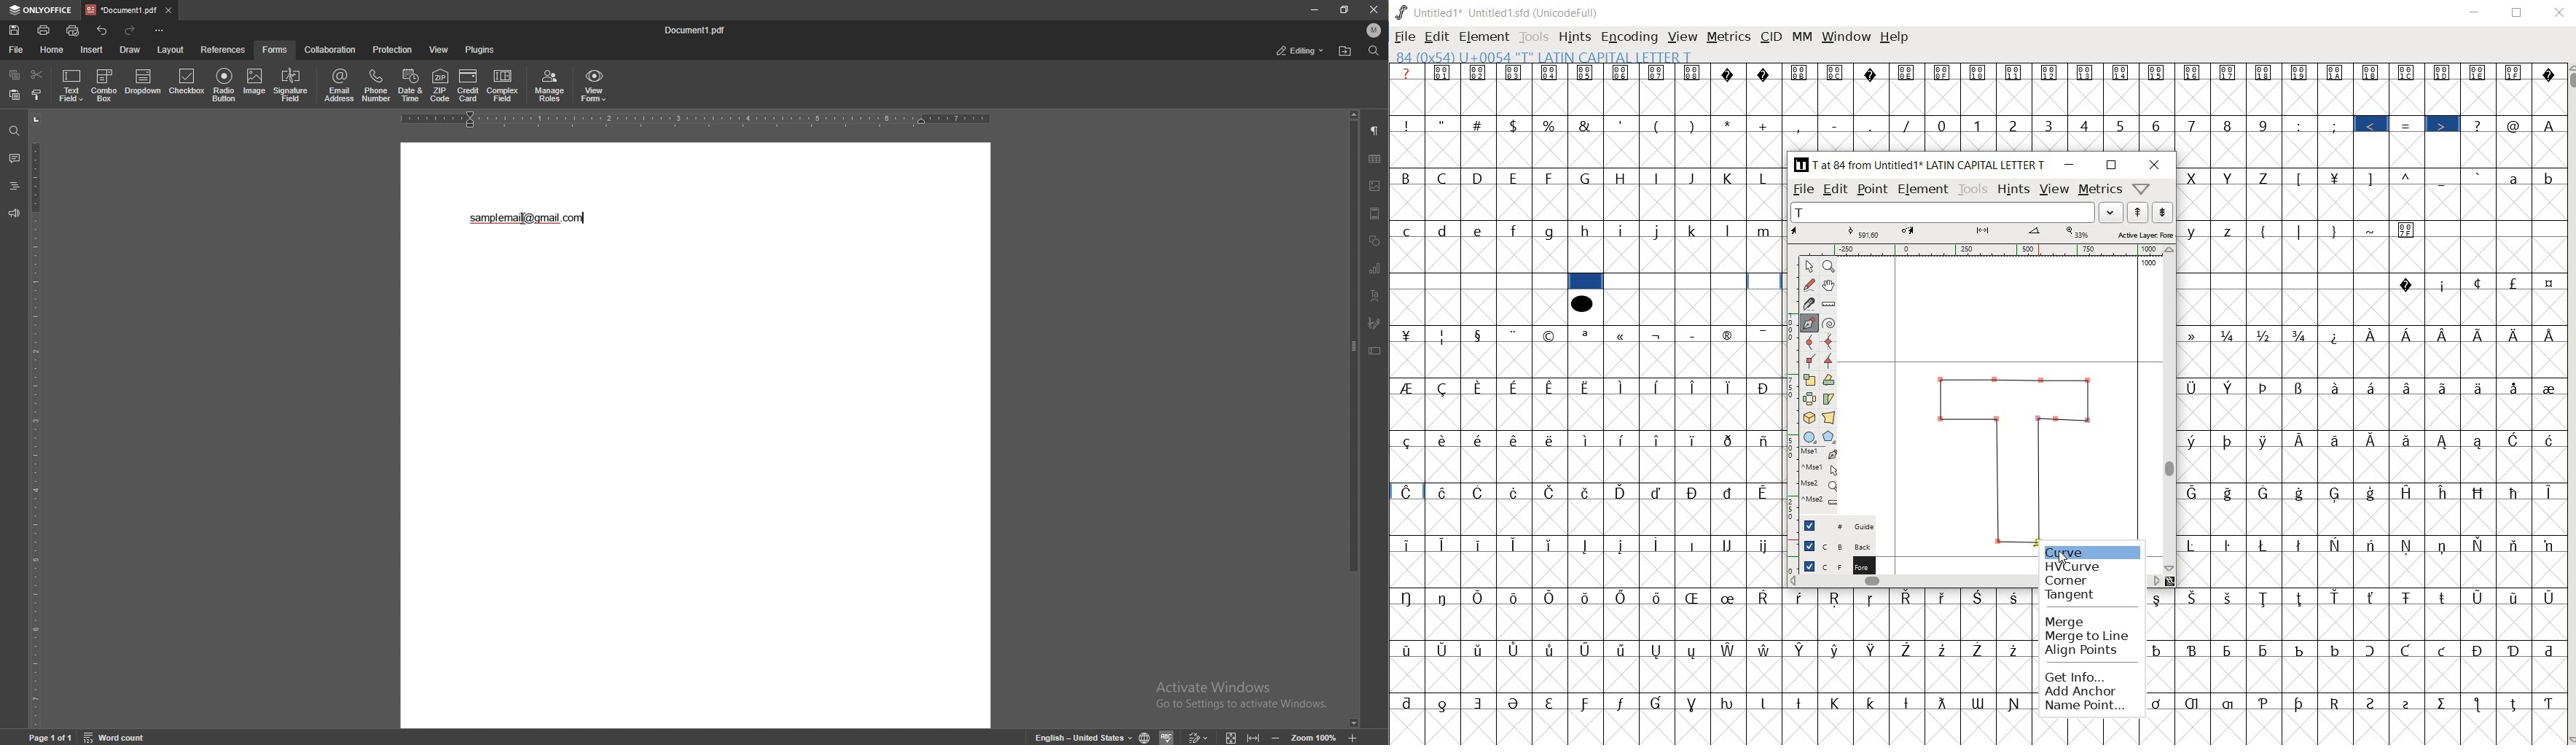 This screenshot has width=2576, height=756. Describe the element at coordinates (1481, 387) in the screenshot. I see `Symbol` at that location.